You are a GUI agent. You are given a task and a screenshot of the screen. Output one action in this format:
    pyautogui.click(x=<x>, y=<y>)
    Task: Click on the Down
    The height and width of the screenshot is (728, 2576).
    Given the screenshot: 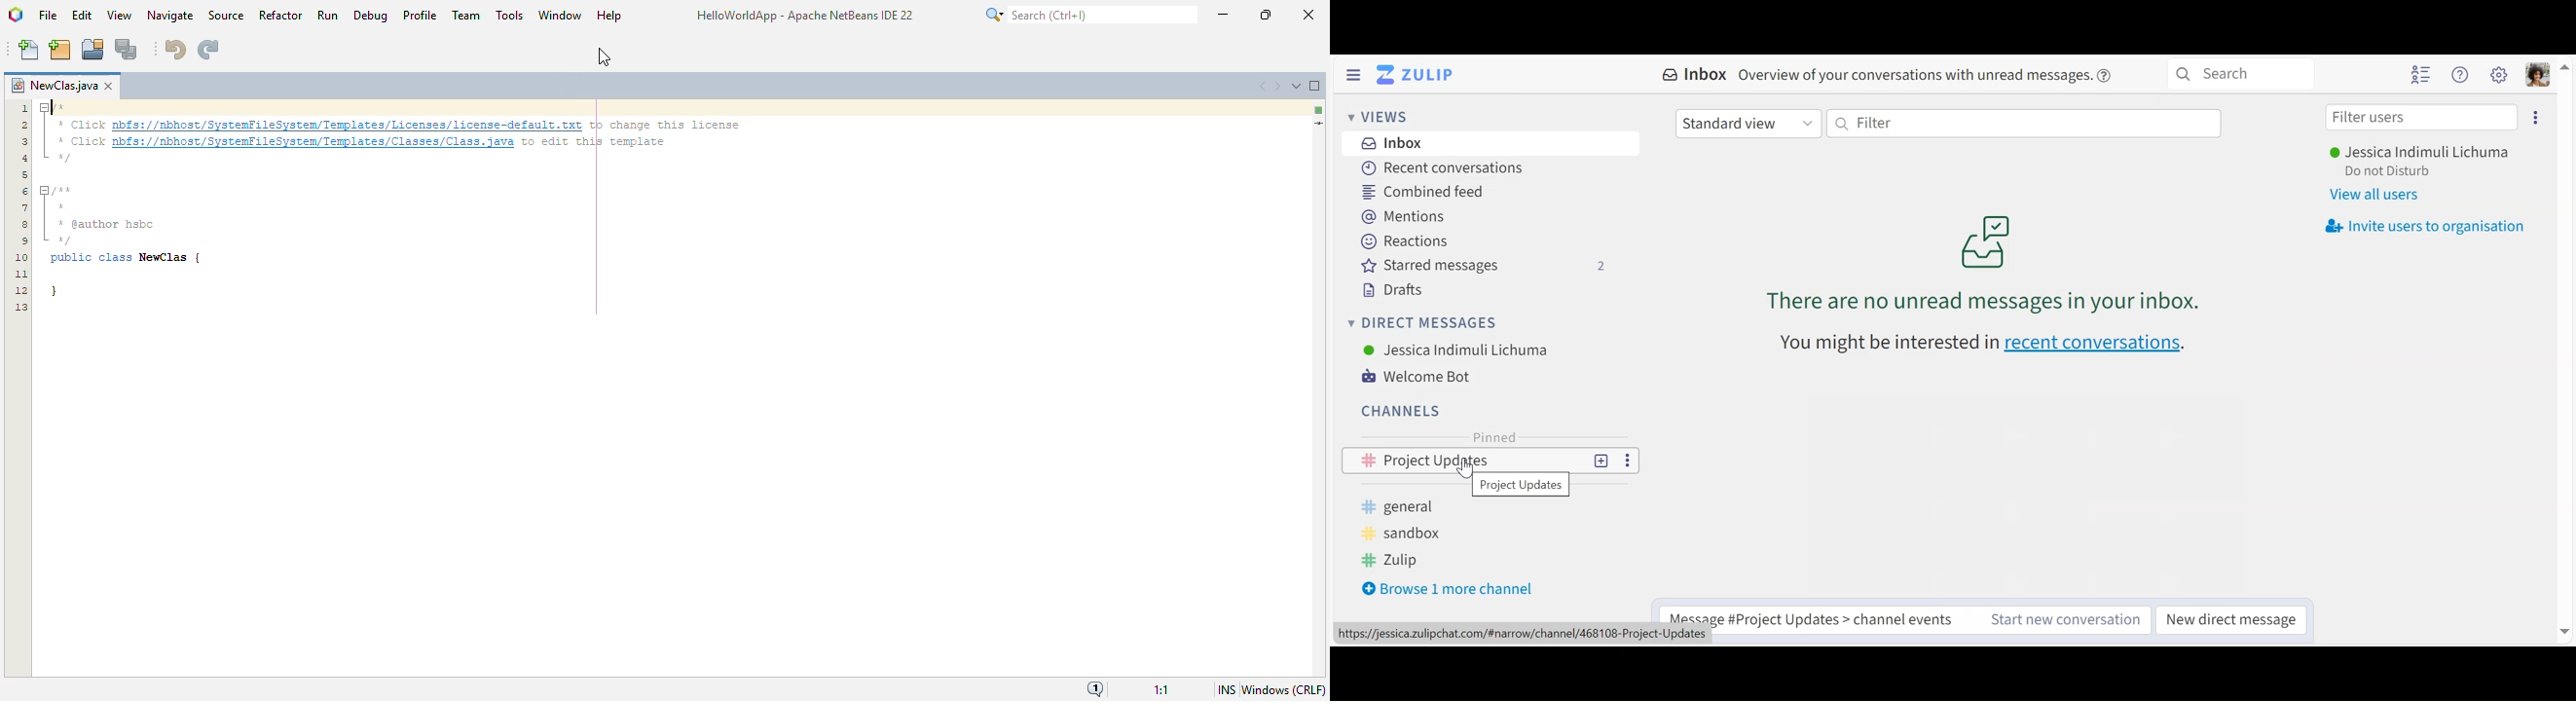 What is the action you would take?
    pyautogui.click(x=2561, y=632)
    